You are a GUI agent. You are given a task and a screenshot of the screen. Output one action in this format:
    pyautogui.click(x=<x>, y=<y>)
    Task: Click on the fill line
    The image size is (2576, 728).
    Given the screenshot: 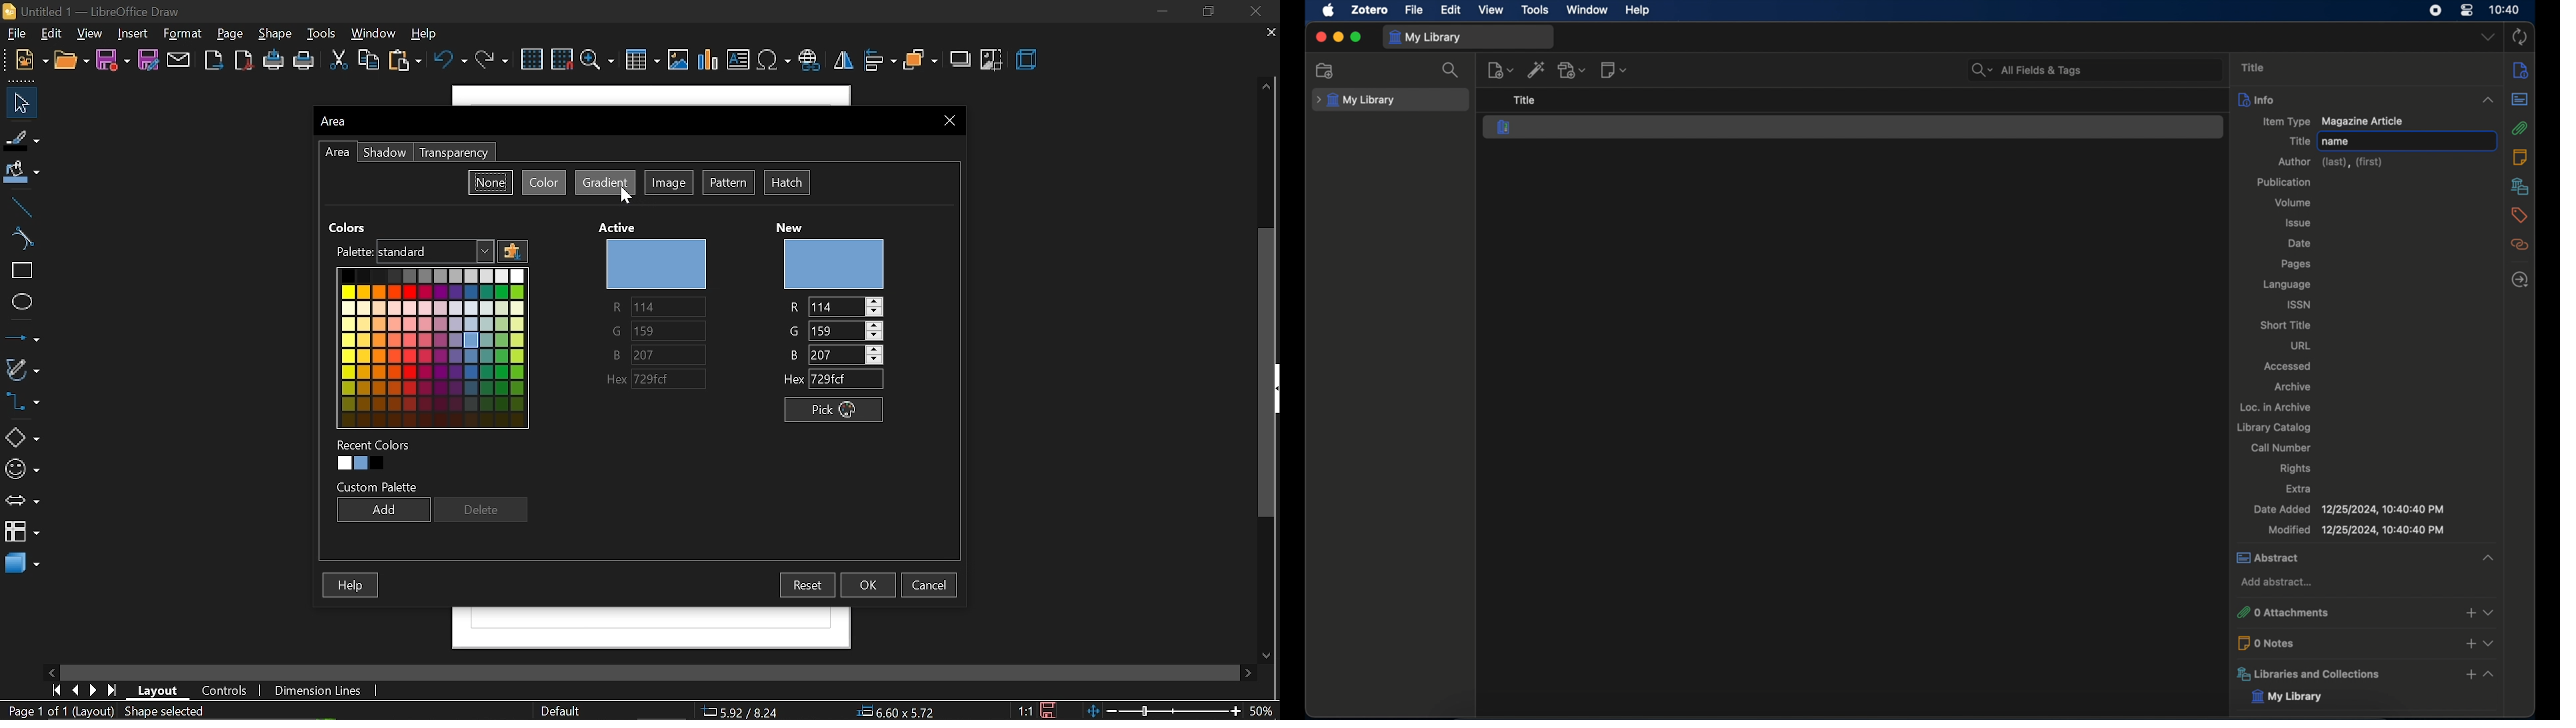 What is the action you would take?
    pyautogui.click(x=23, y=138)
    